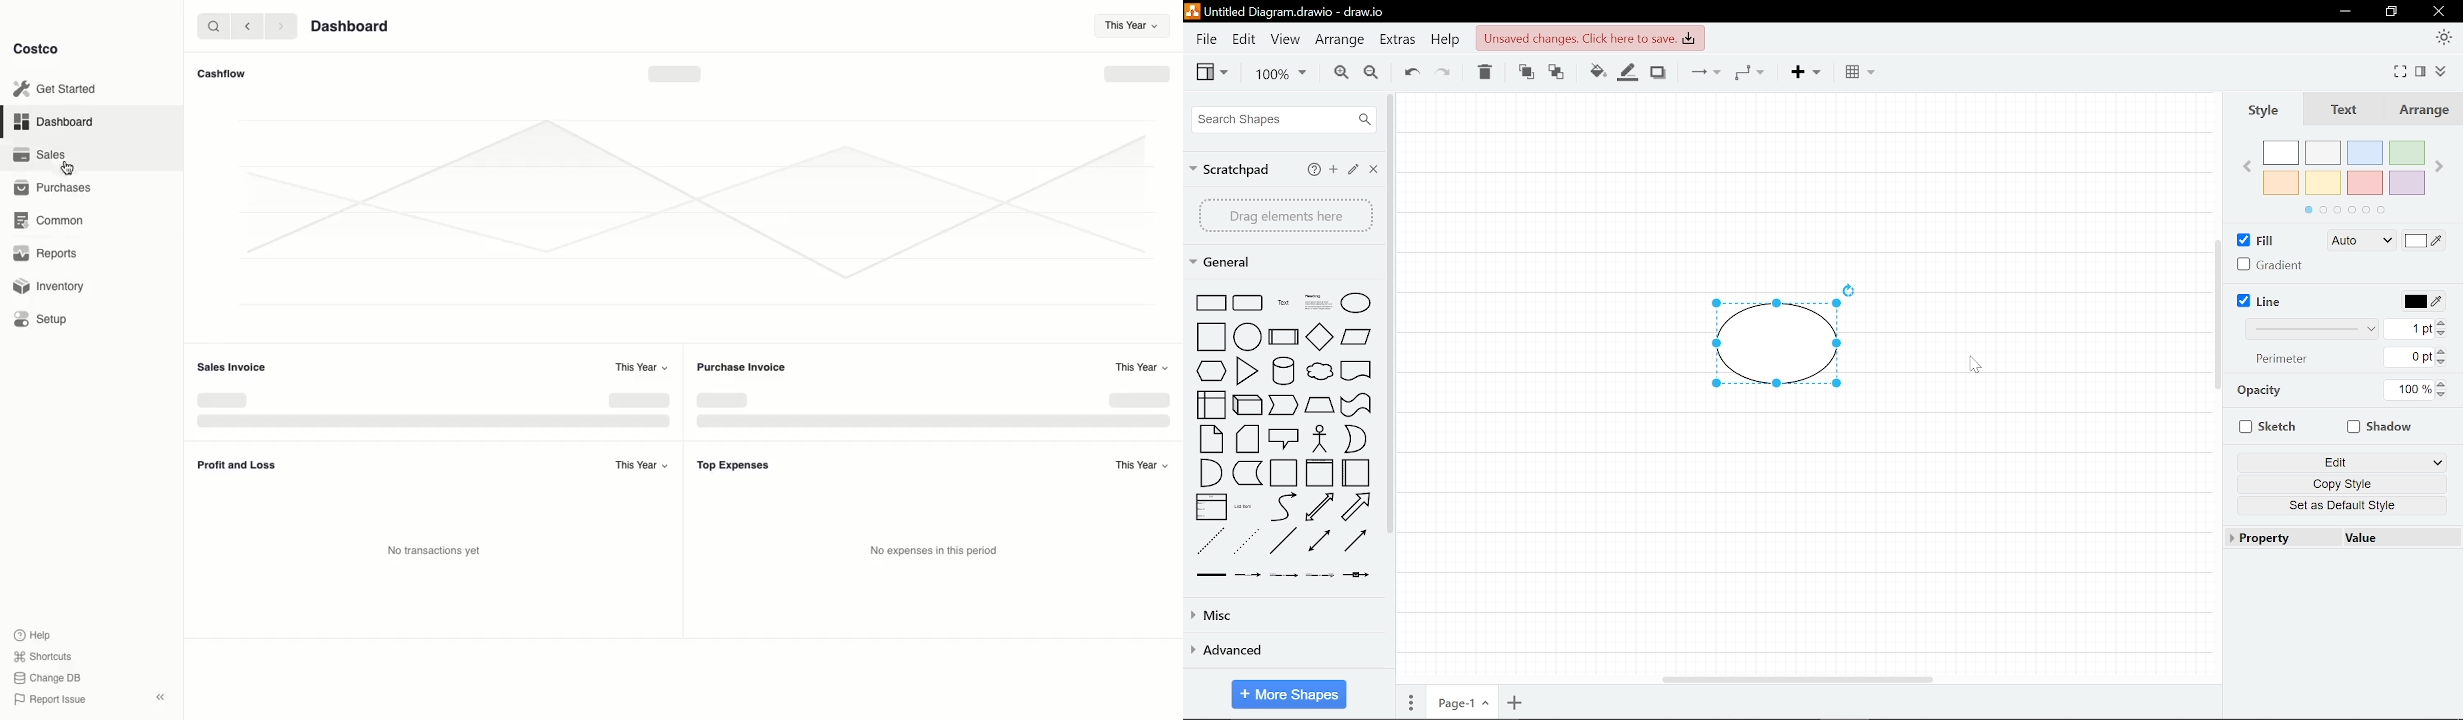 This screenshot has width=2464, height=728. Describe the element at coordinates (1525, 72) in the screenshot. I see `To front` at that location.